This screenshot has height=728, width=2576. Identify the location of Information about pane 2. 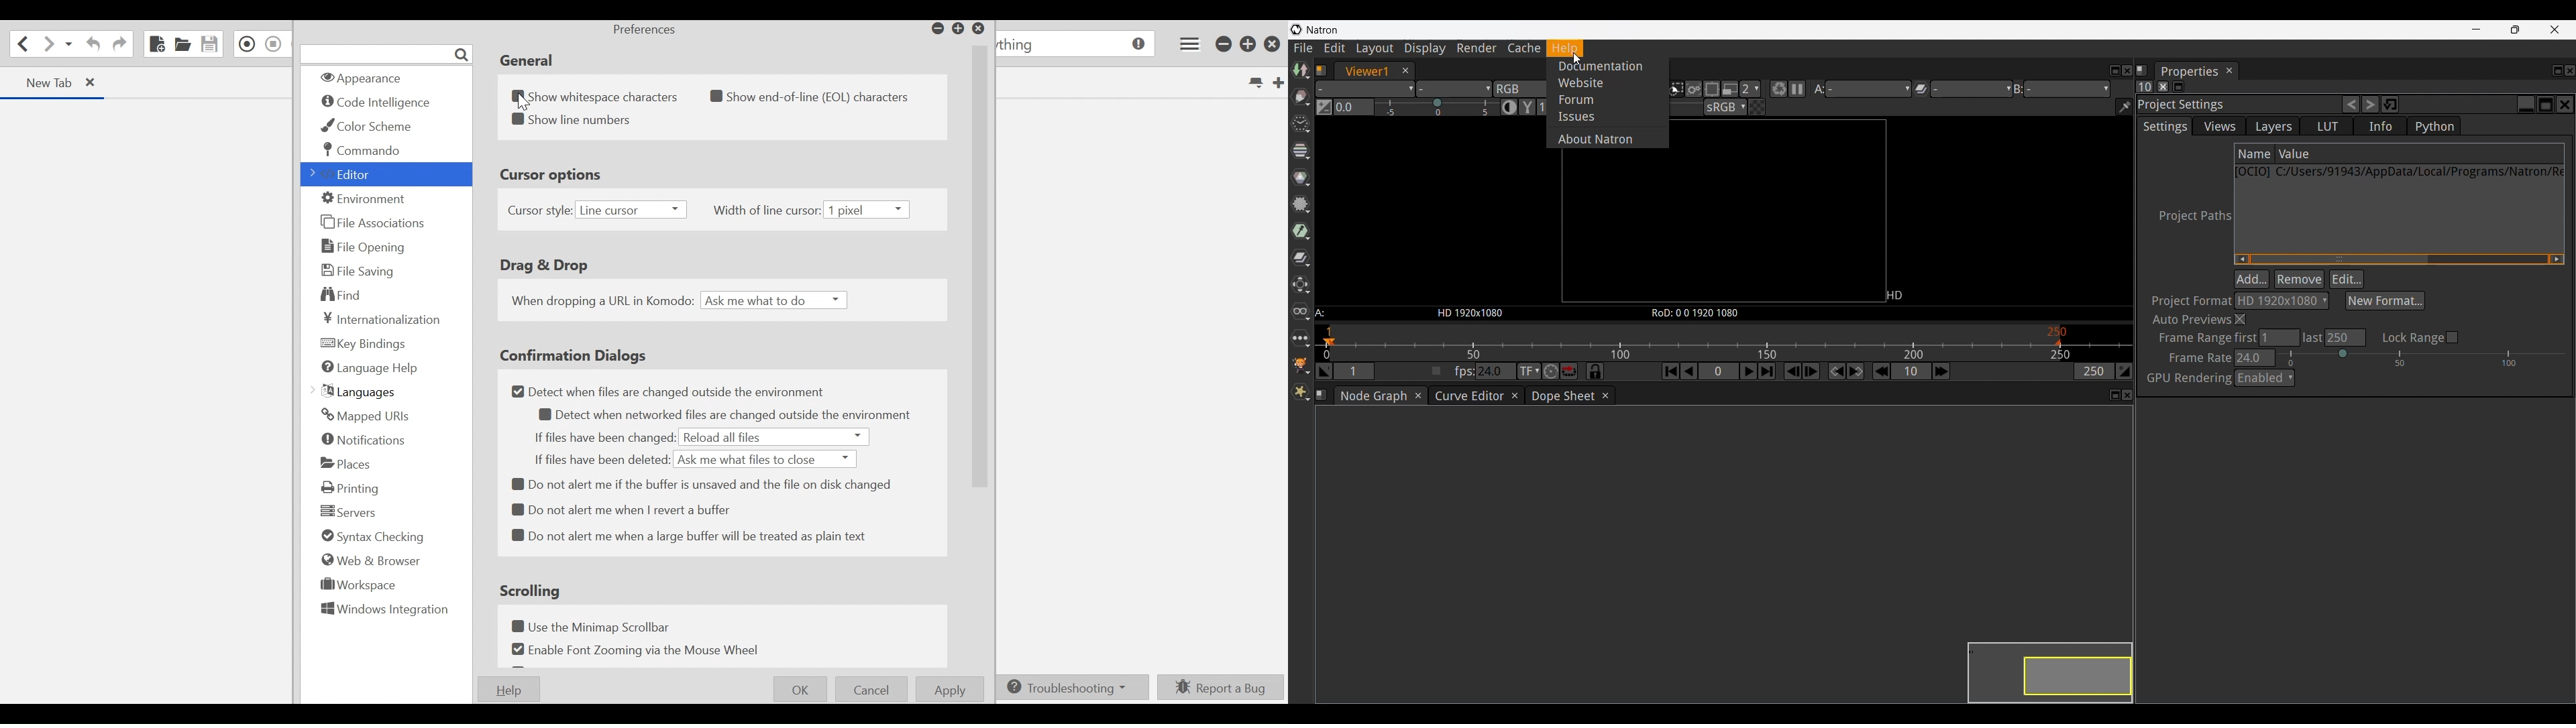
(2142, 70).